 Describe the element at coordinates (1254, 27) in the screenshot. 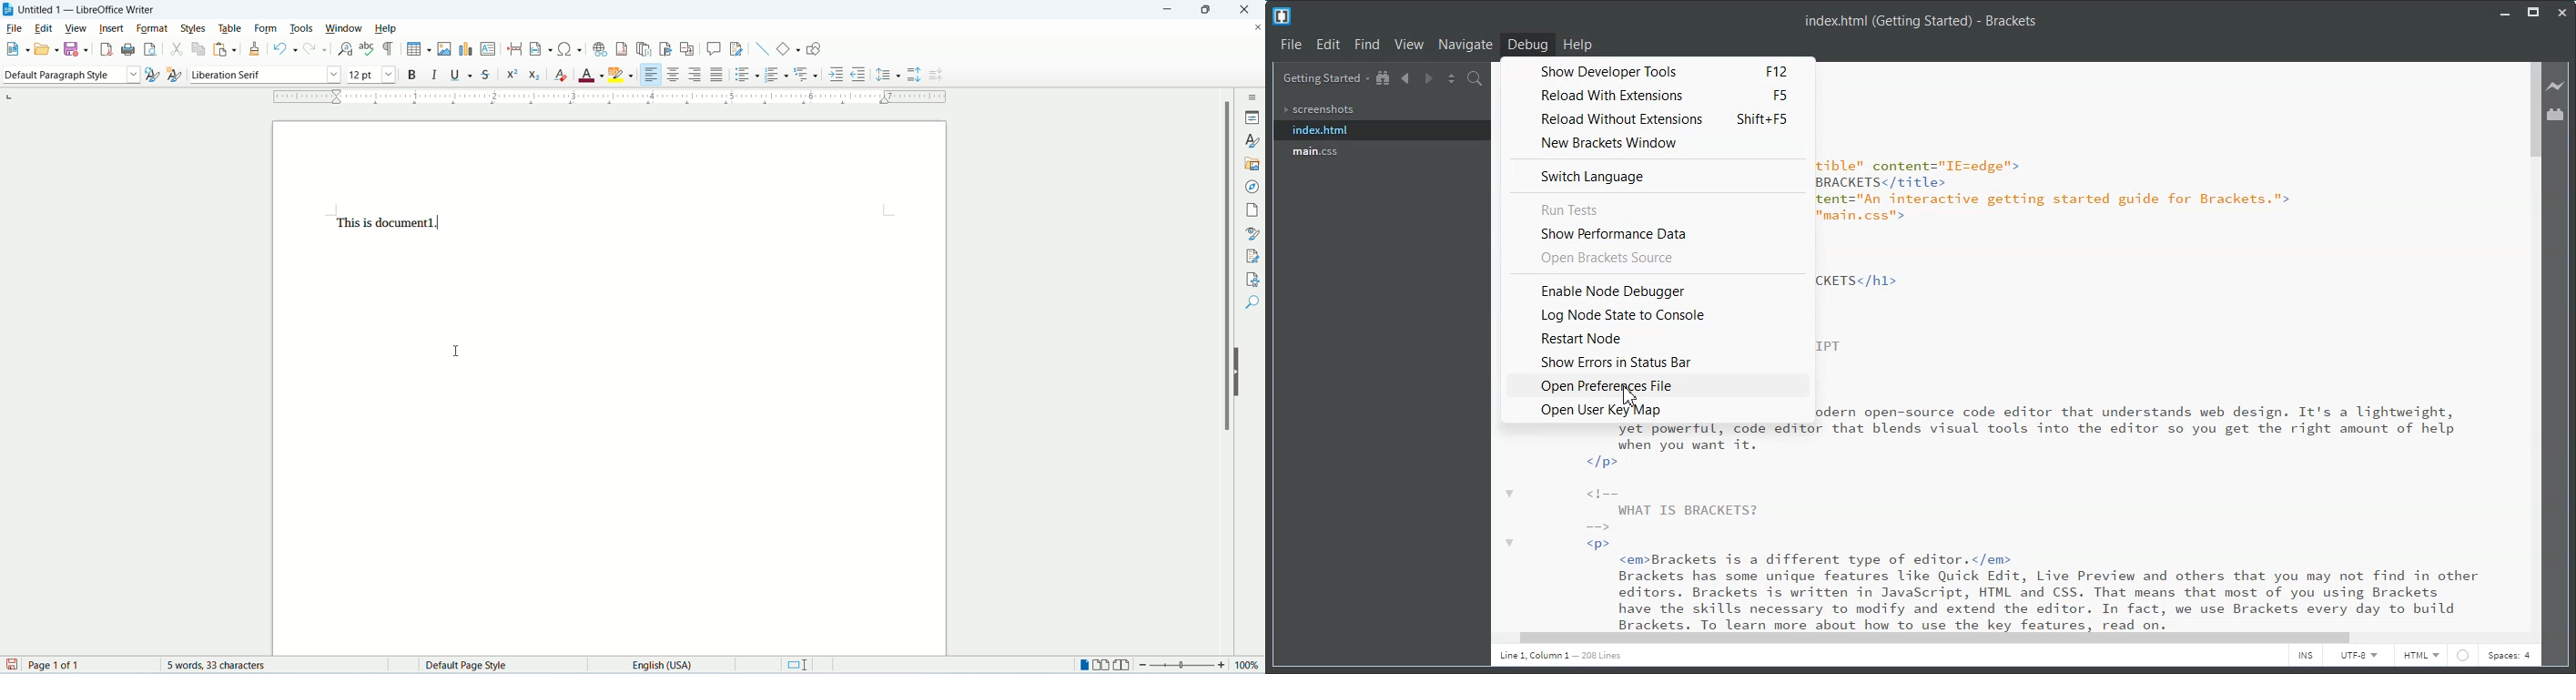

I see `close document` at that location.